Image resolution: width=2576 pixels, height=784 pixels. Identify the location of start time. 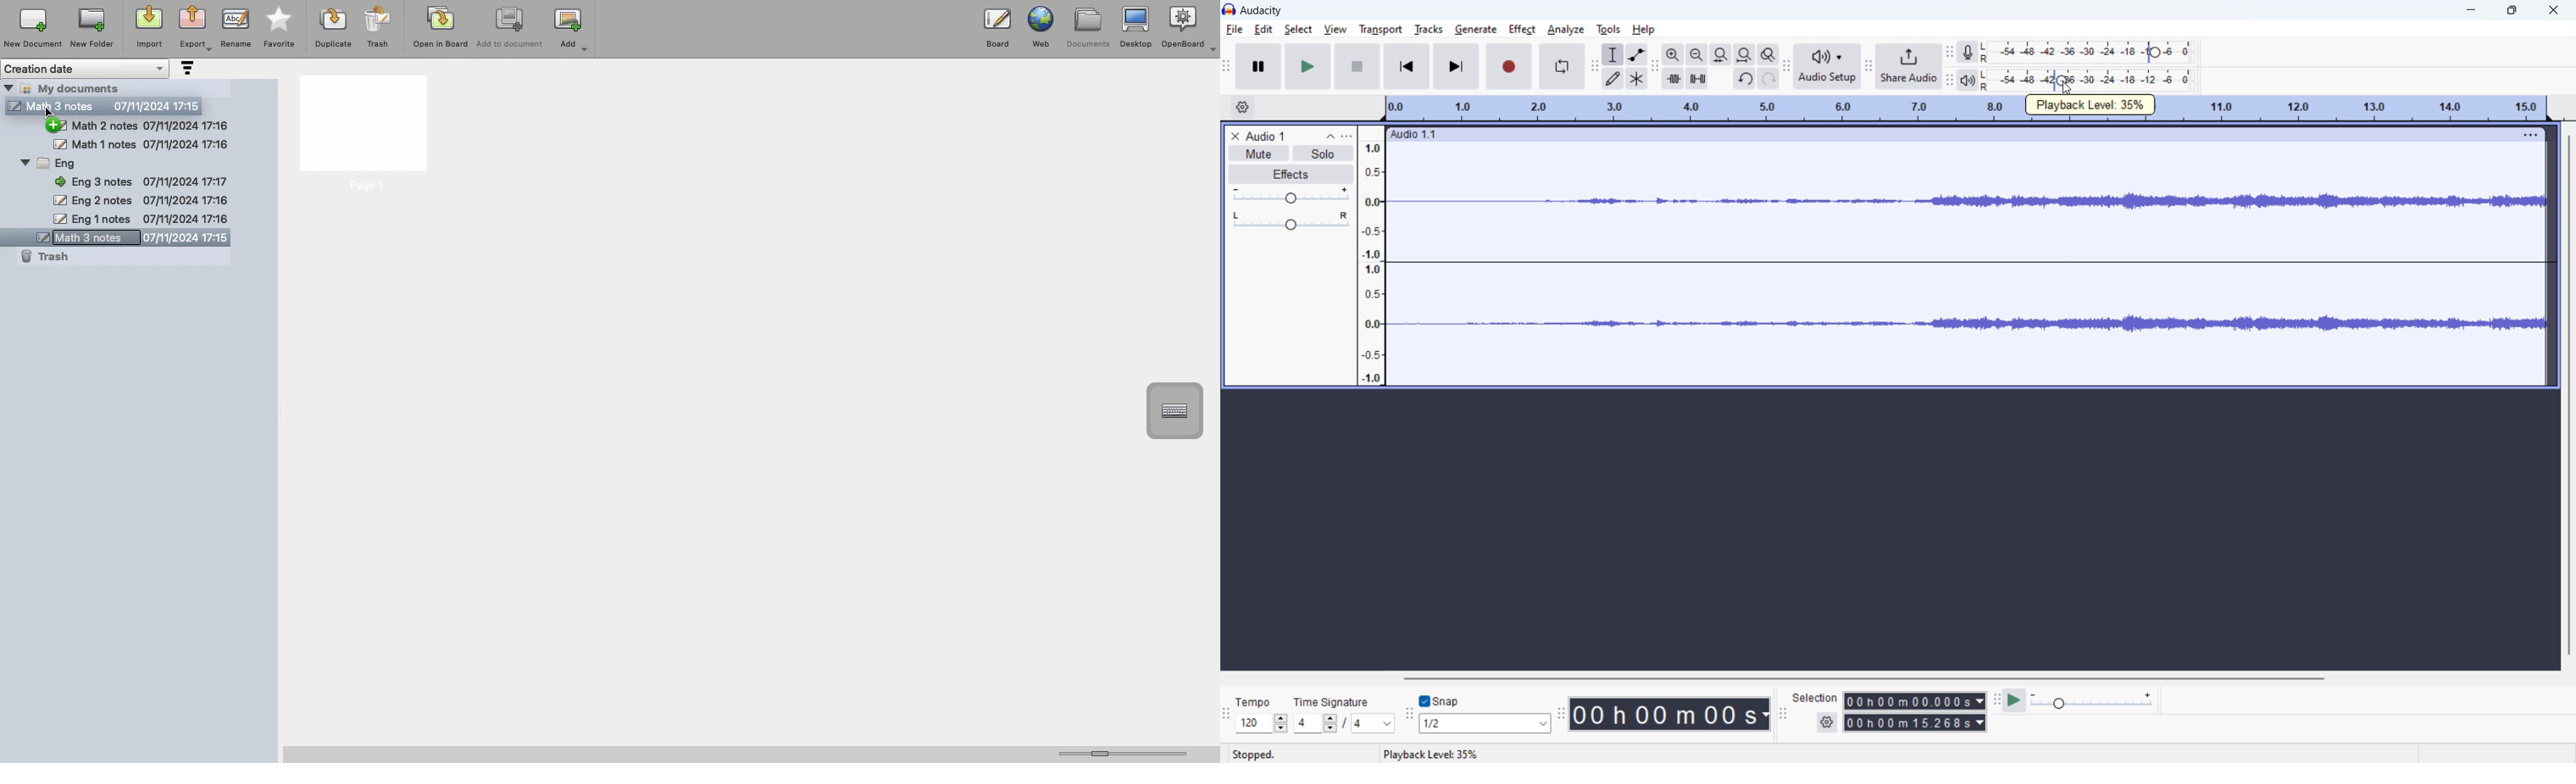
(1913, 700).